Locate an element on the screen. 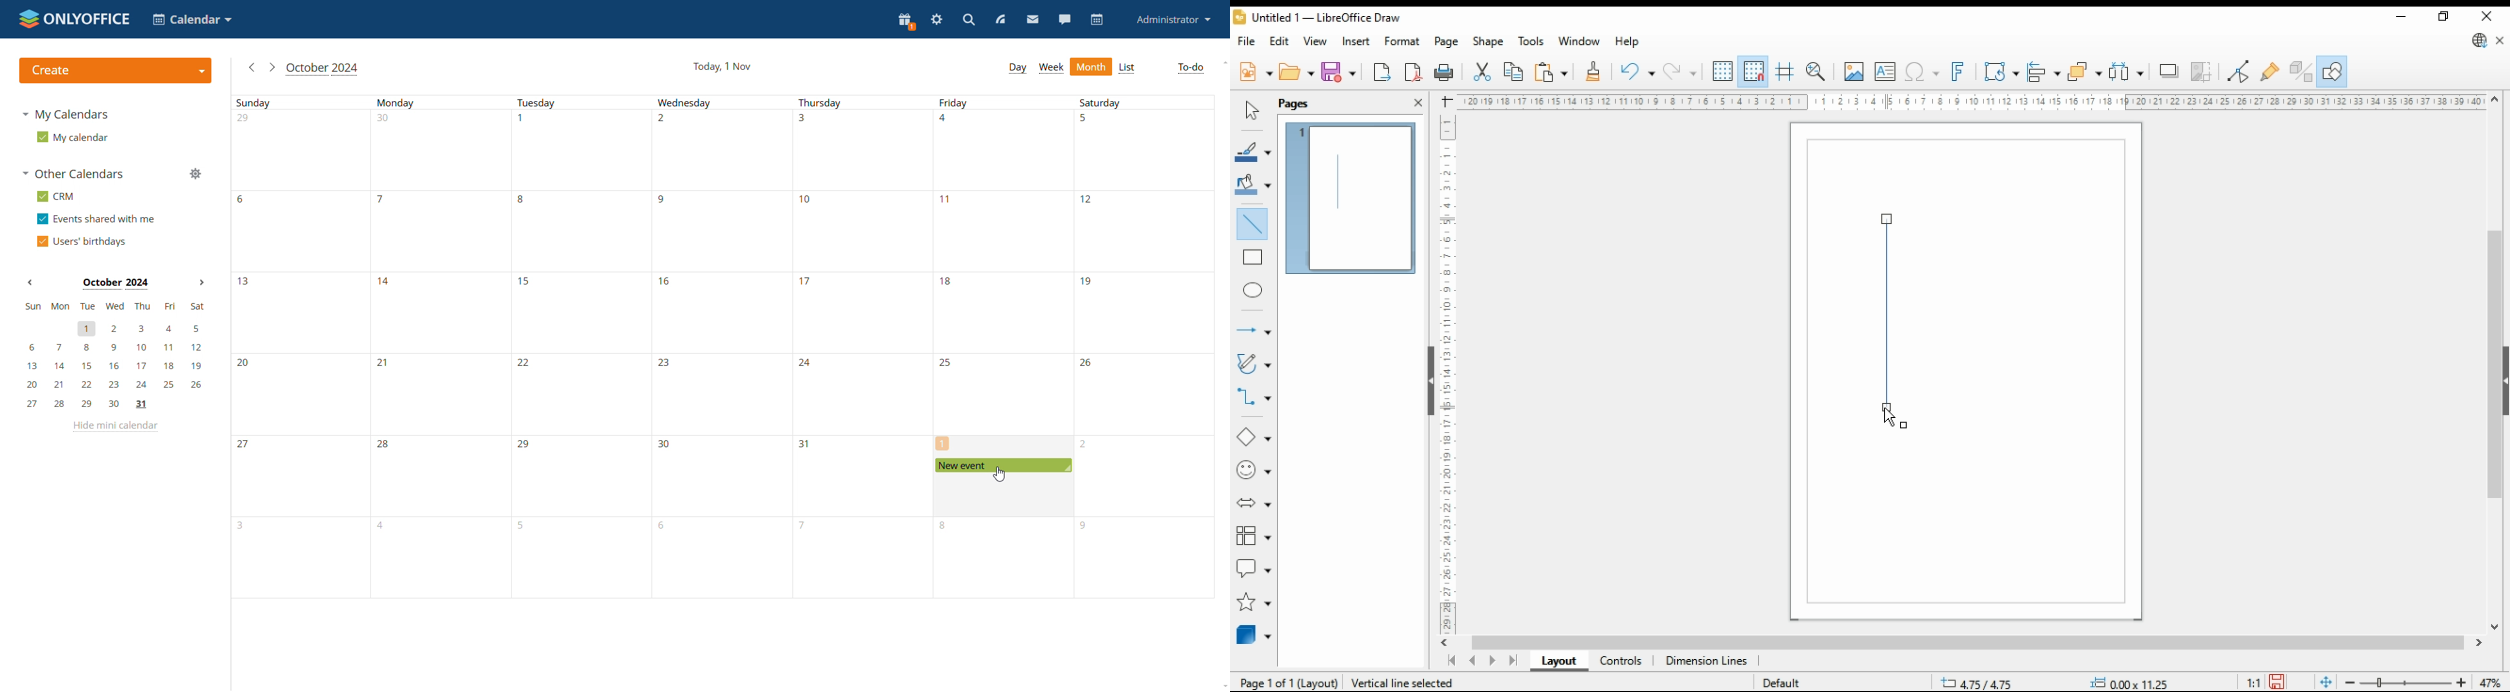 This screenshot has width=2520, height=700. events shared with me is located at coordinates (98, 220).